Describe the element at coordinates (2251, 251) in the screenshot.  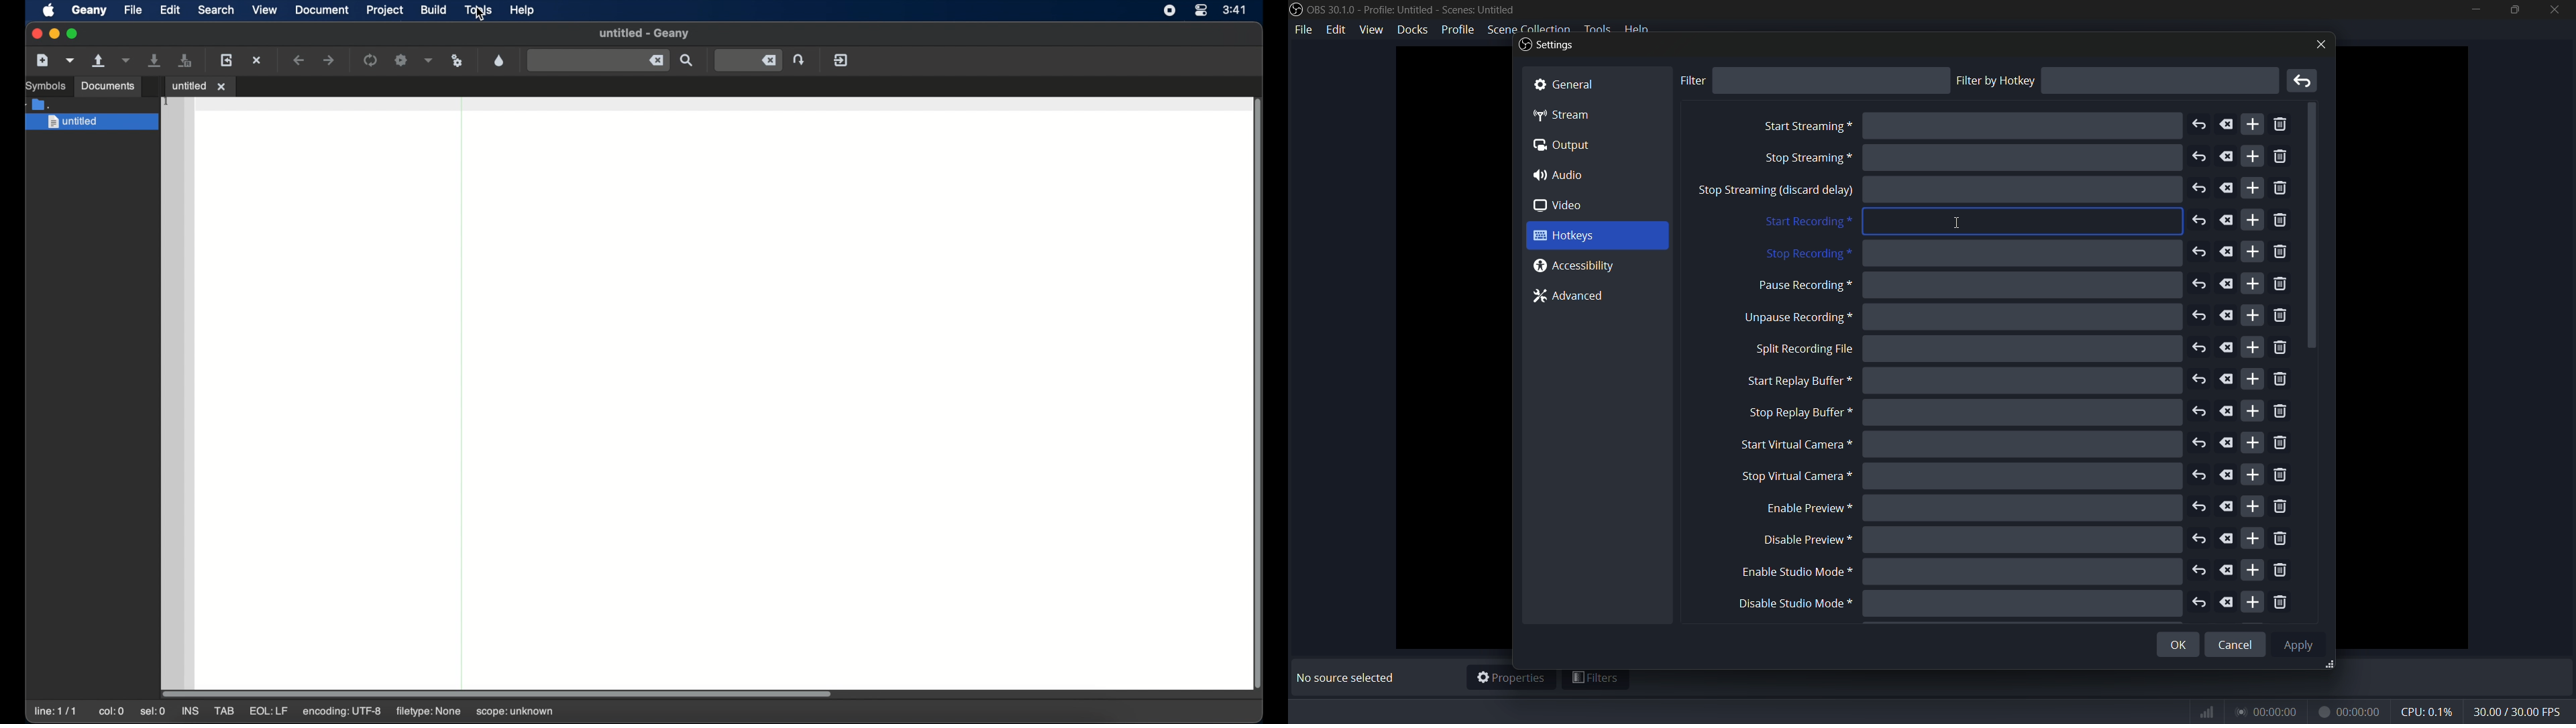
I see `add more` at that location.